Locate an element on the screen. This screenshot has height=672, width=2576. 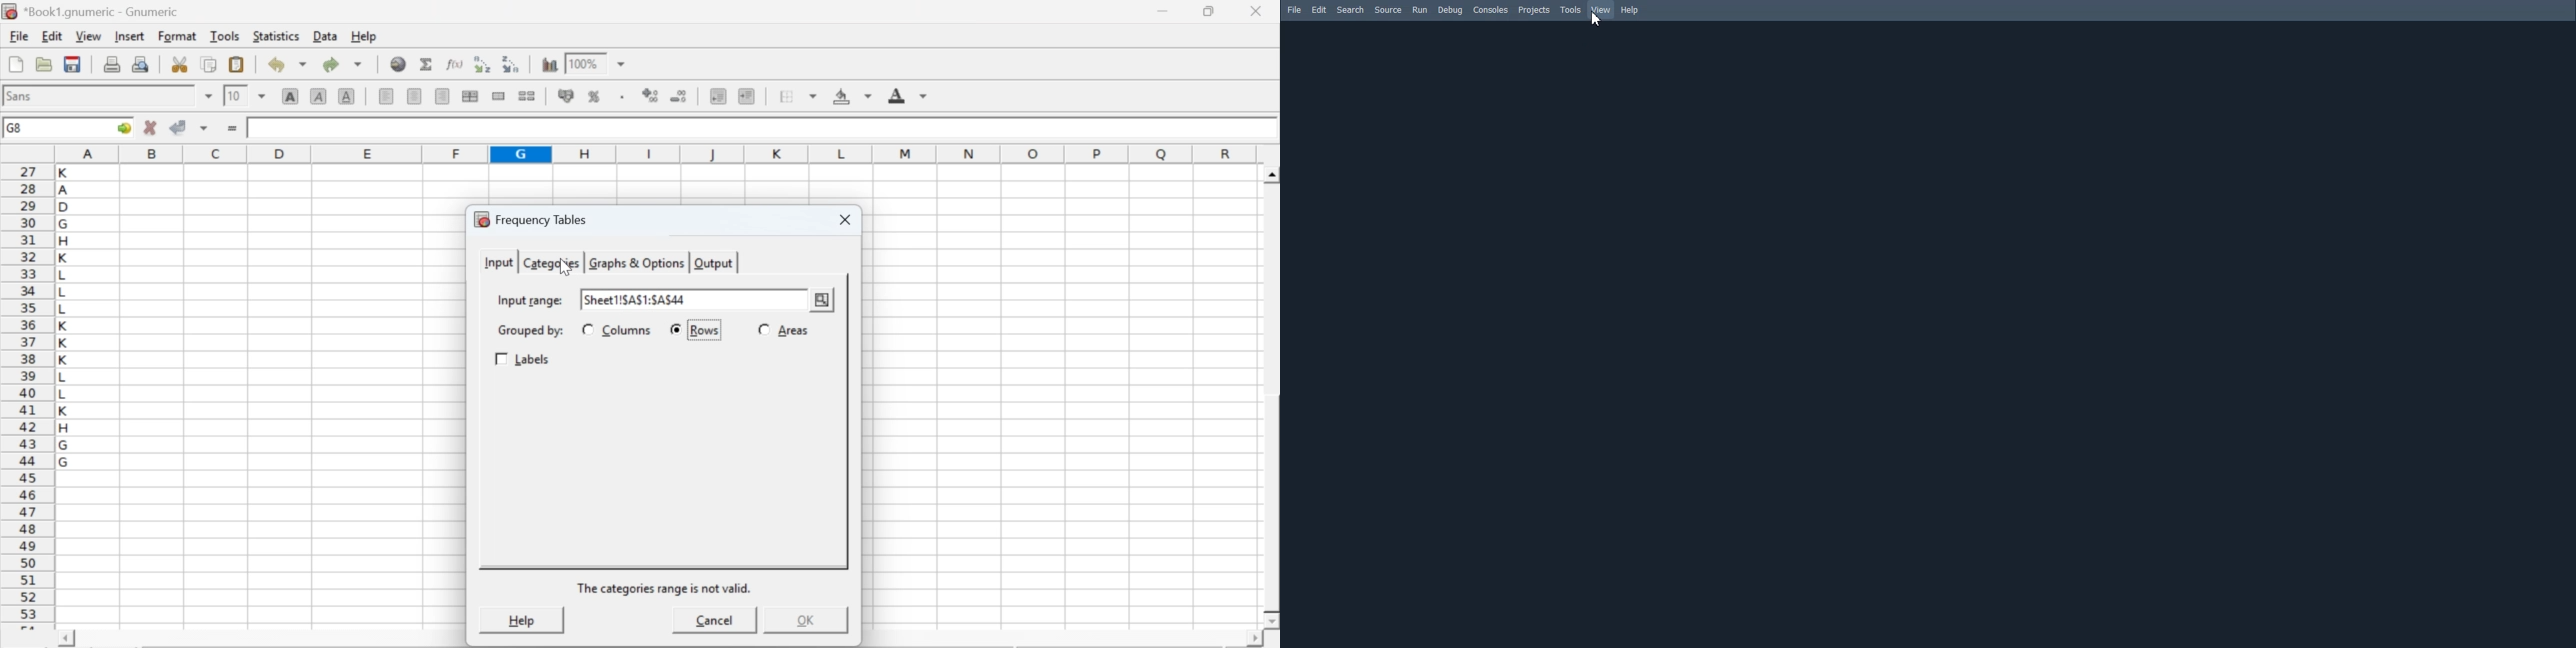
close is located at coordinates (842, 221).